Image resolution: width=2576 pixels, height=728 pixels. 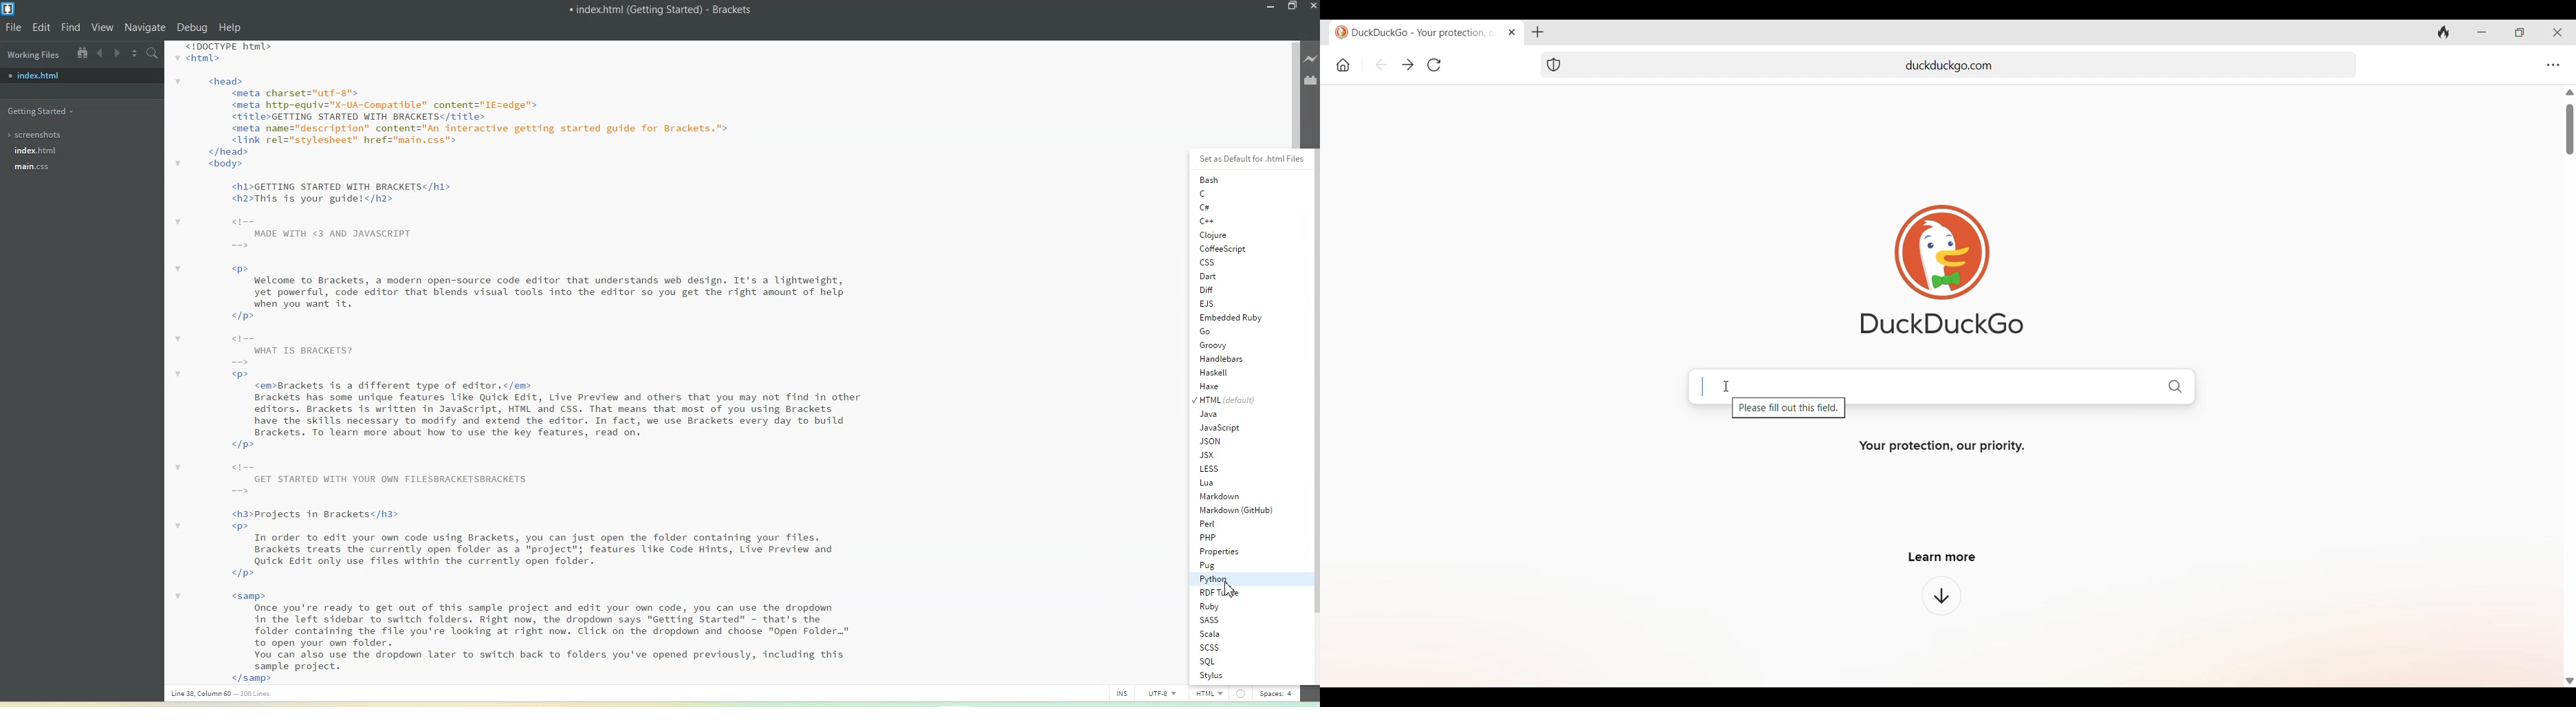 What do you see at coordinates (117, 52) in the screenshot?
I see `Navigate Forward` at bounding box center [117, 52].